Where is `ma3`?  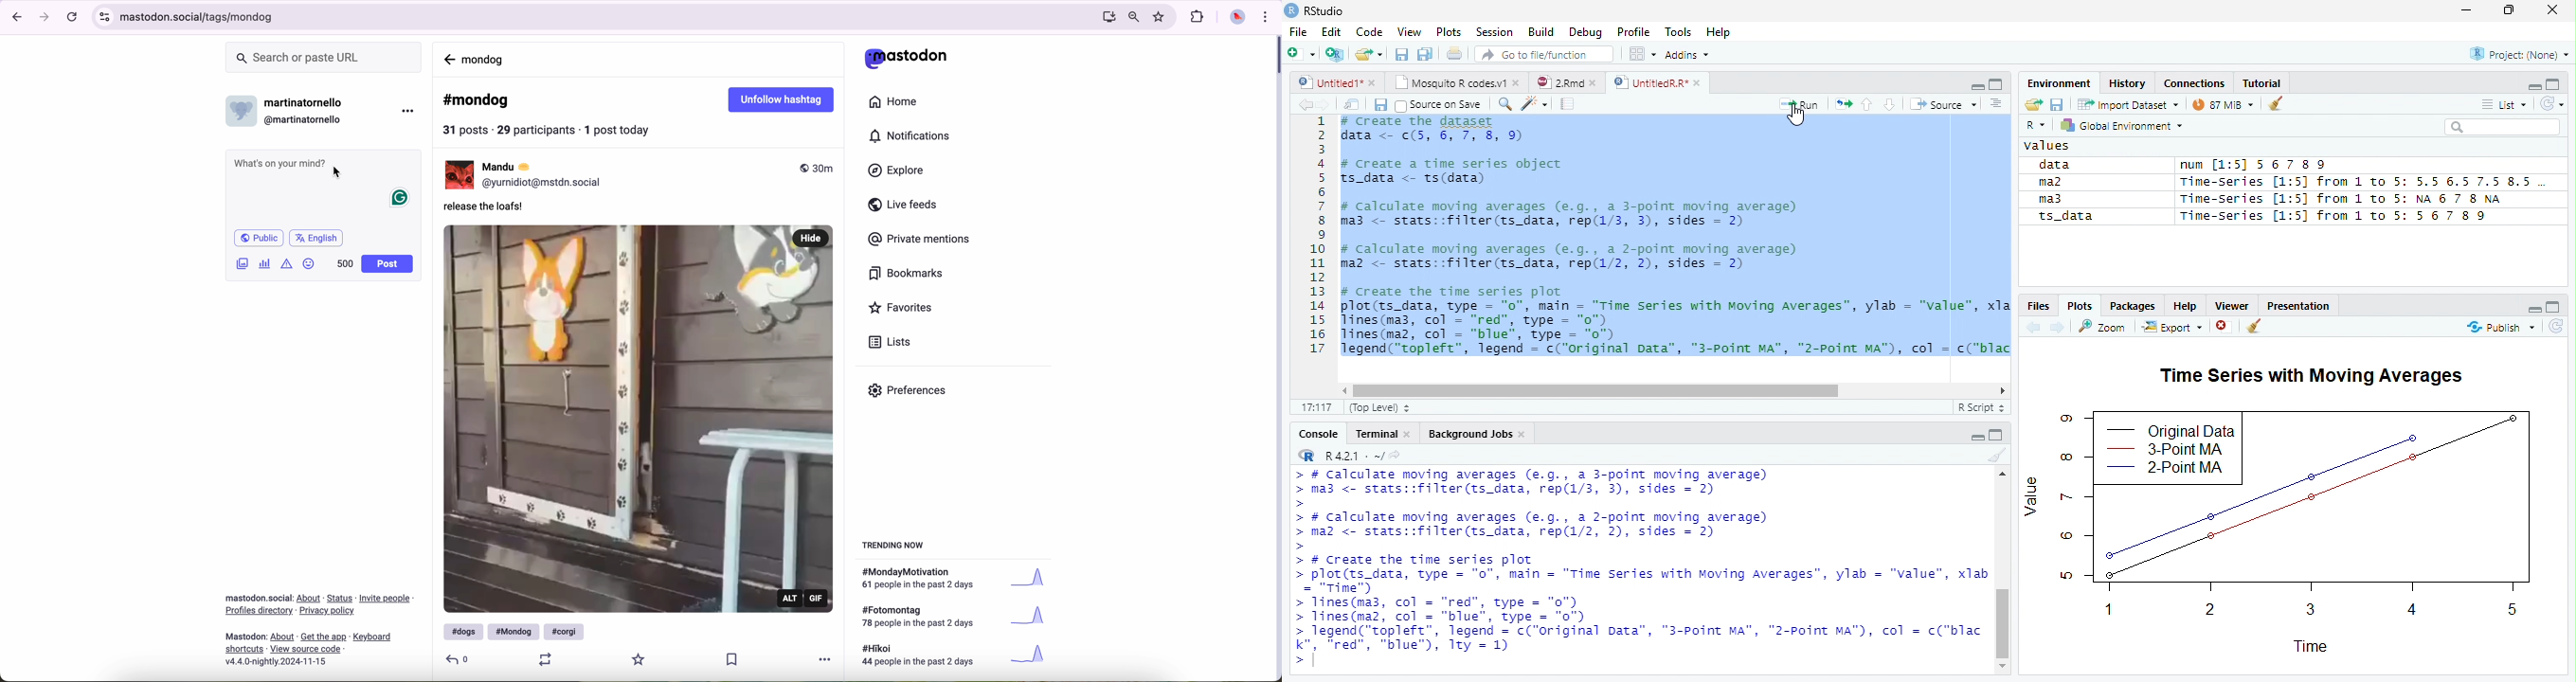
ma3 is located at coordinates (2059, 198).